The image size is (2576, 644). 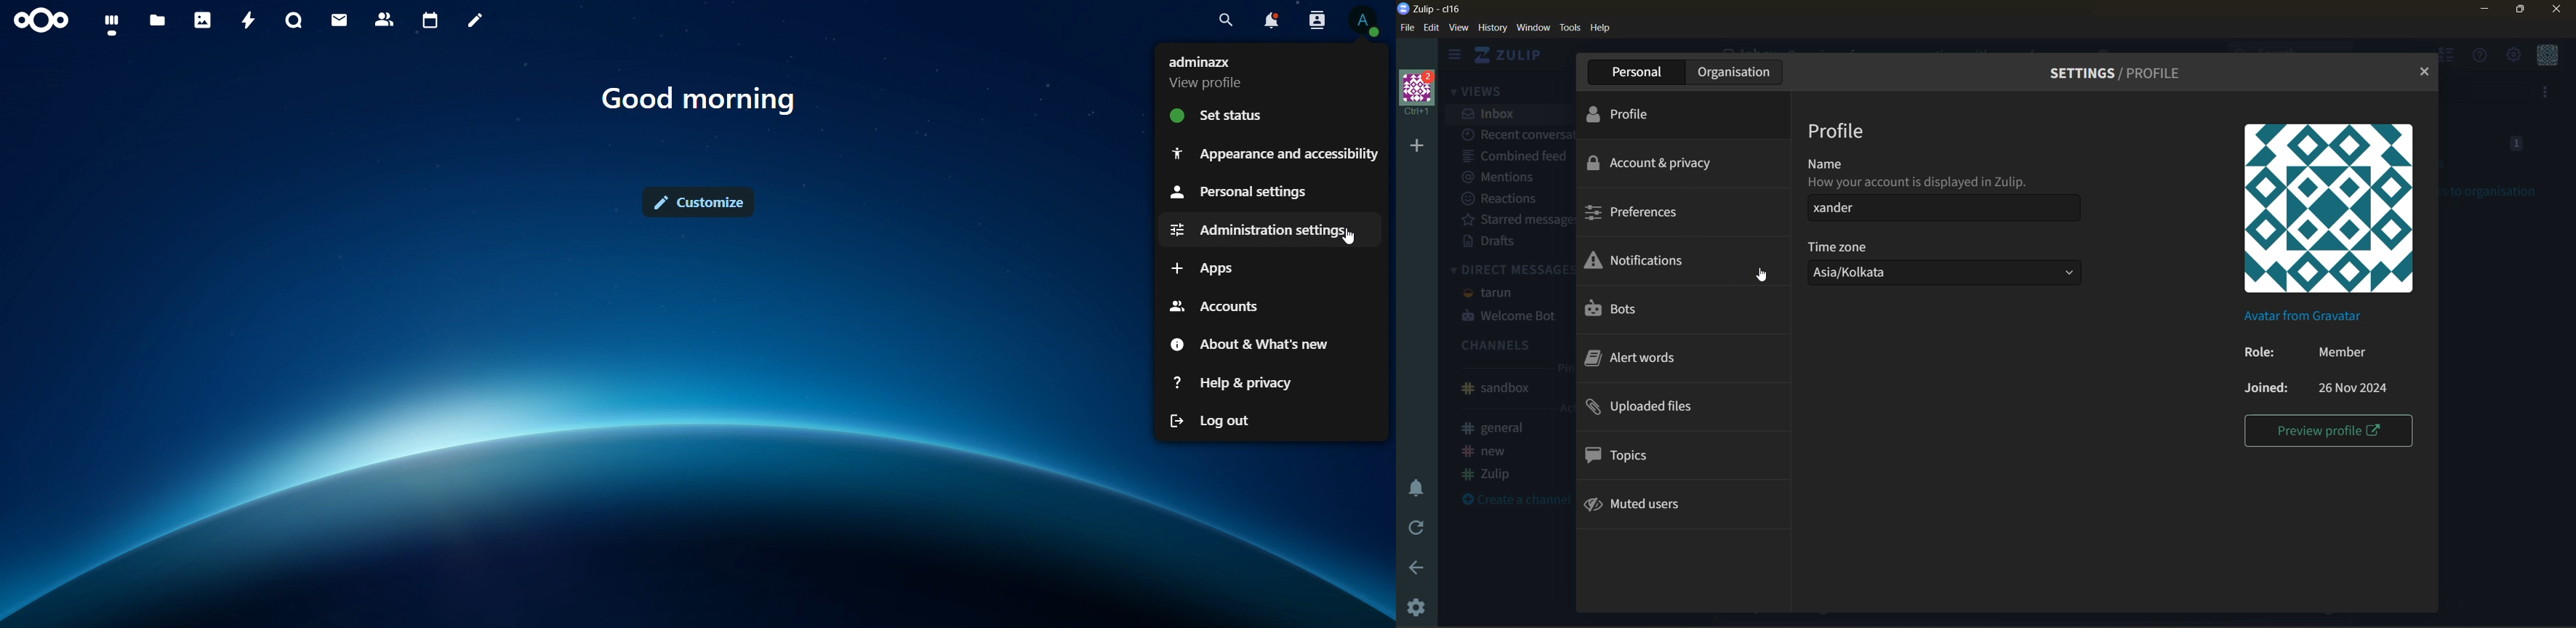 I want to click on settings, so click(x=1414, y=610).